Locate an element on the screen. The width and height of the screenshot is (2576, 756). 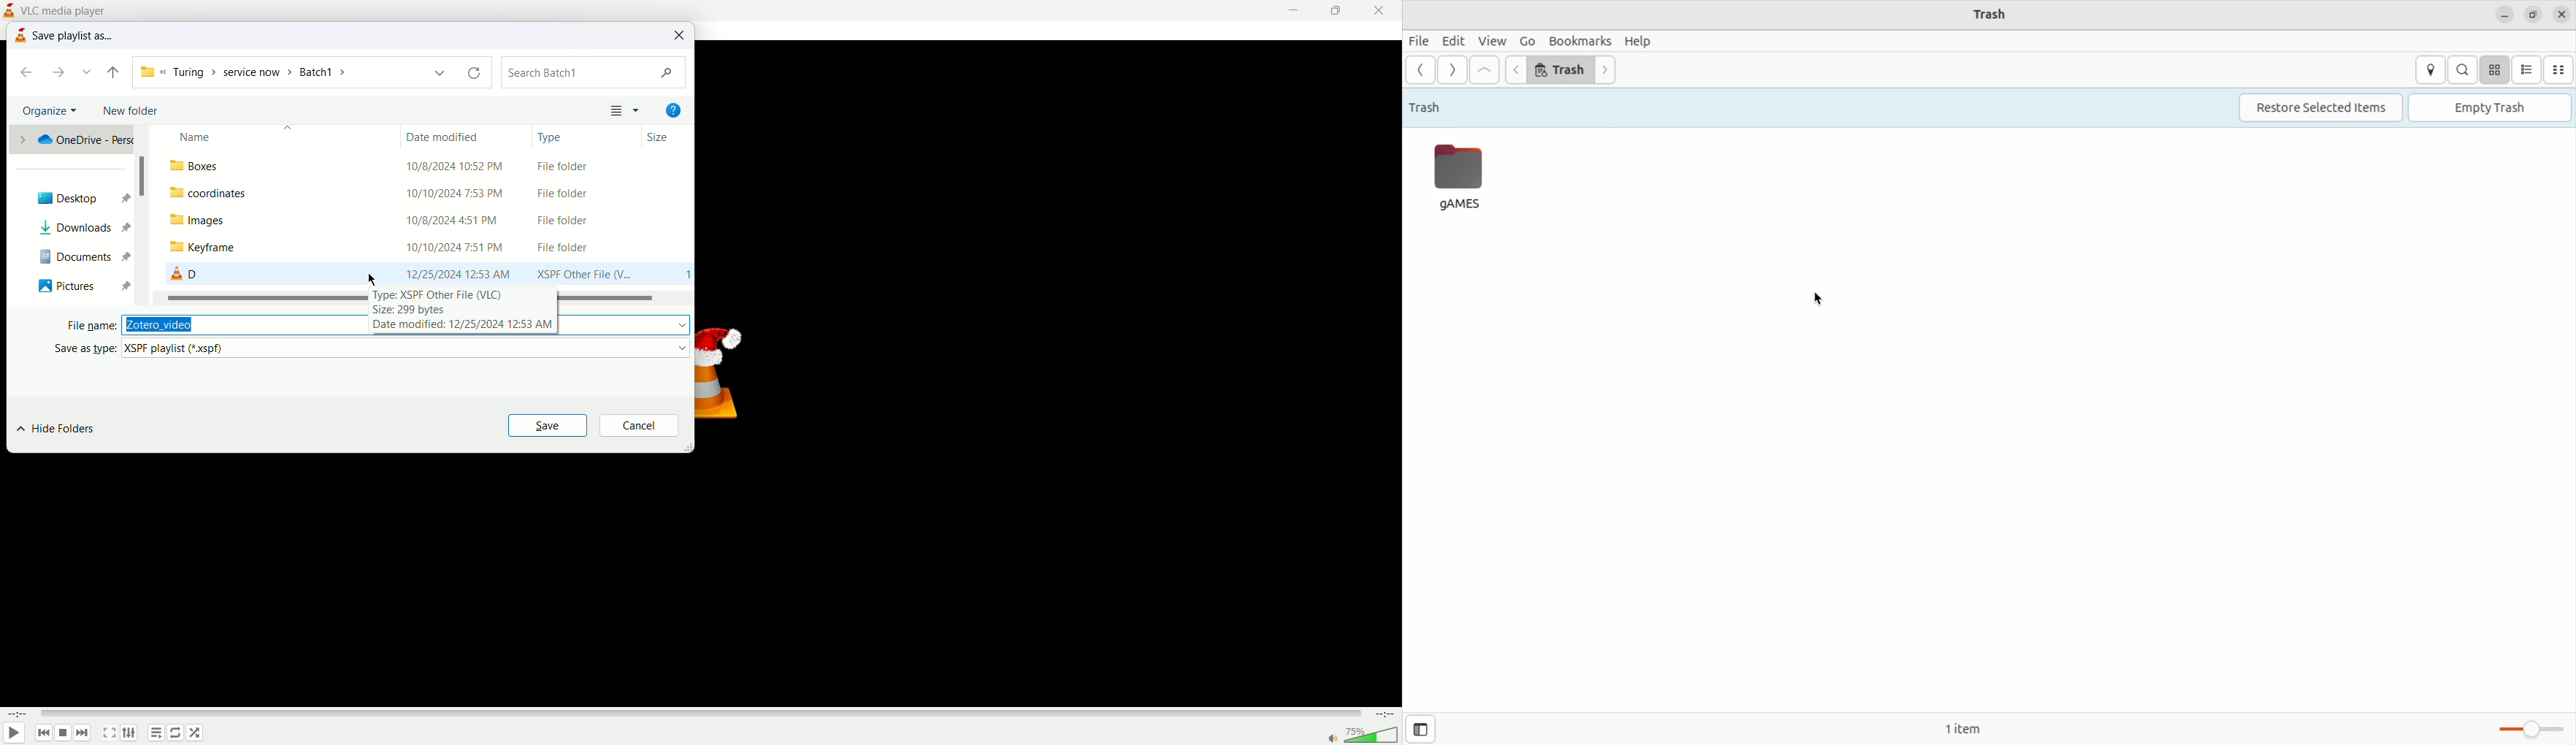
save as type is located at coordinates (77, 348).